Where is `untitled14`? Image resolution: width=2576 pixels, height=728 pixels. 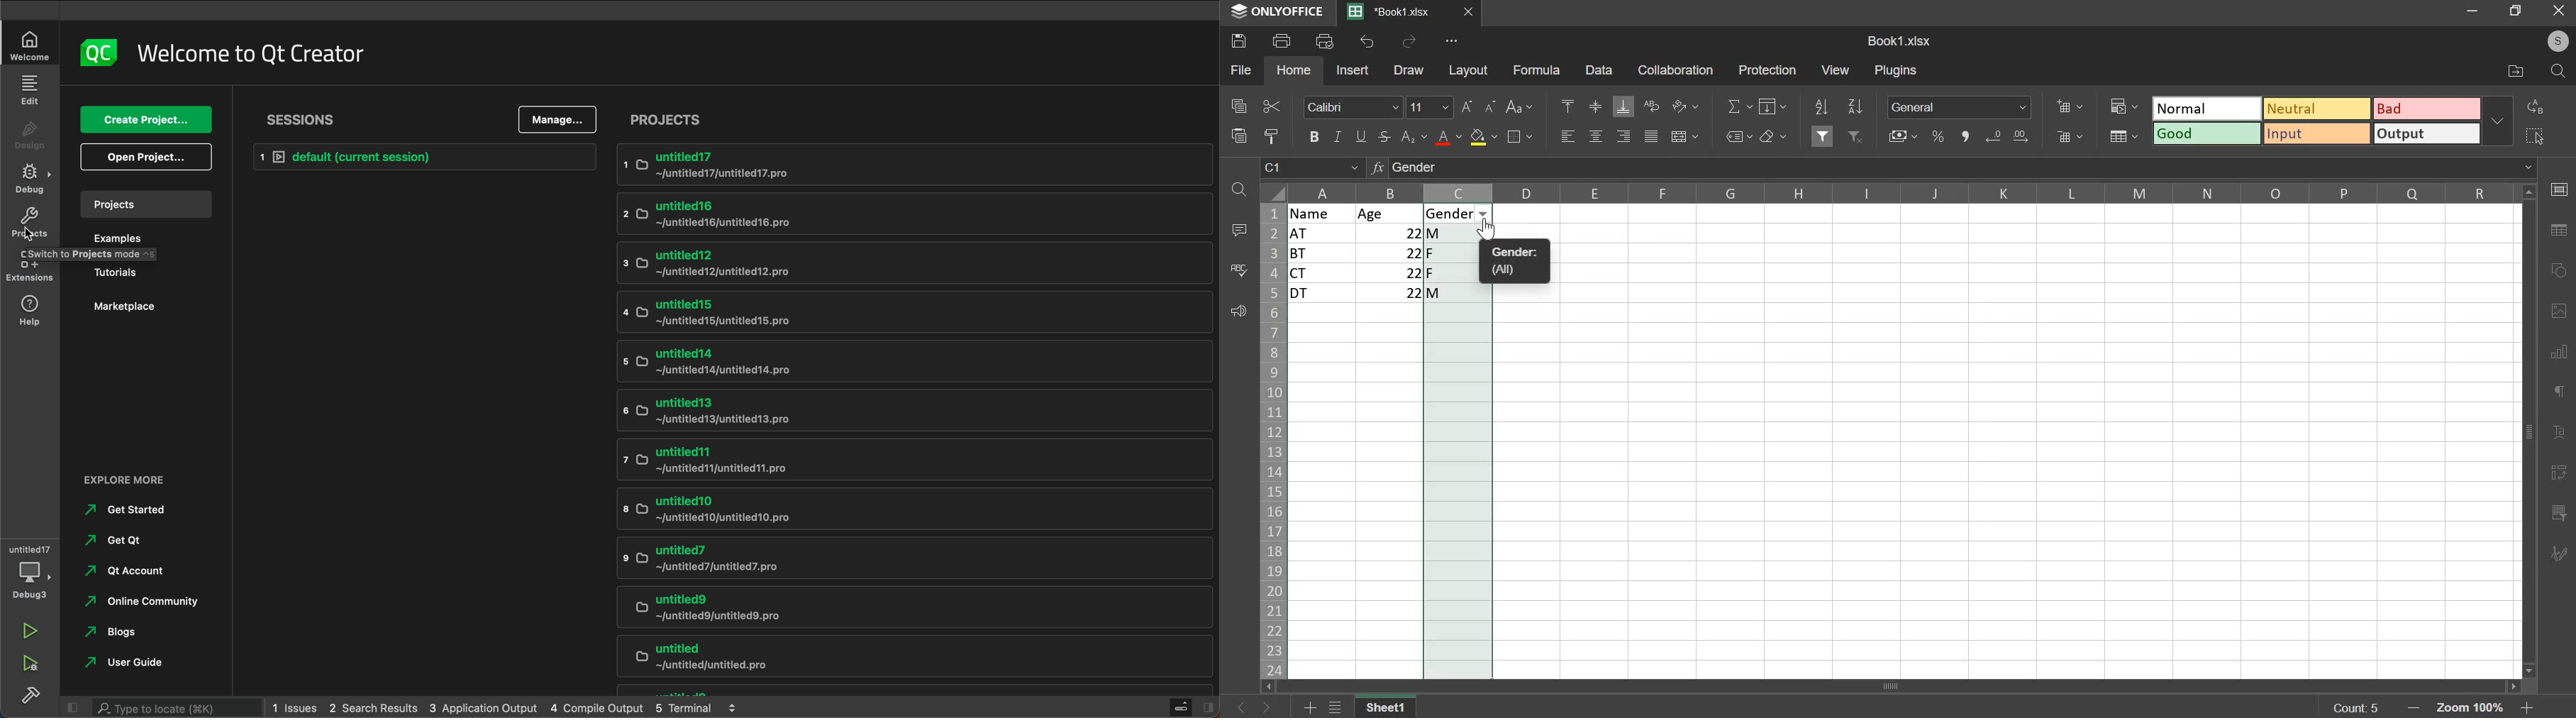
untitled14 is located at coordinates (907, 361).